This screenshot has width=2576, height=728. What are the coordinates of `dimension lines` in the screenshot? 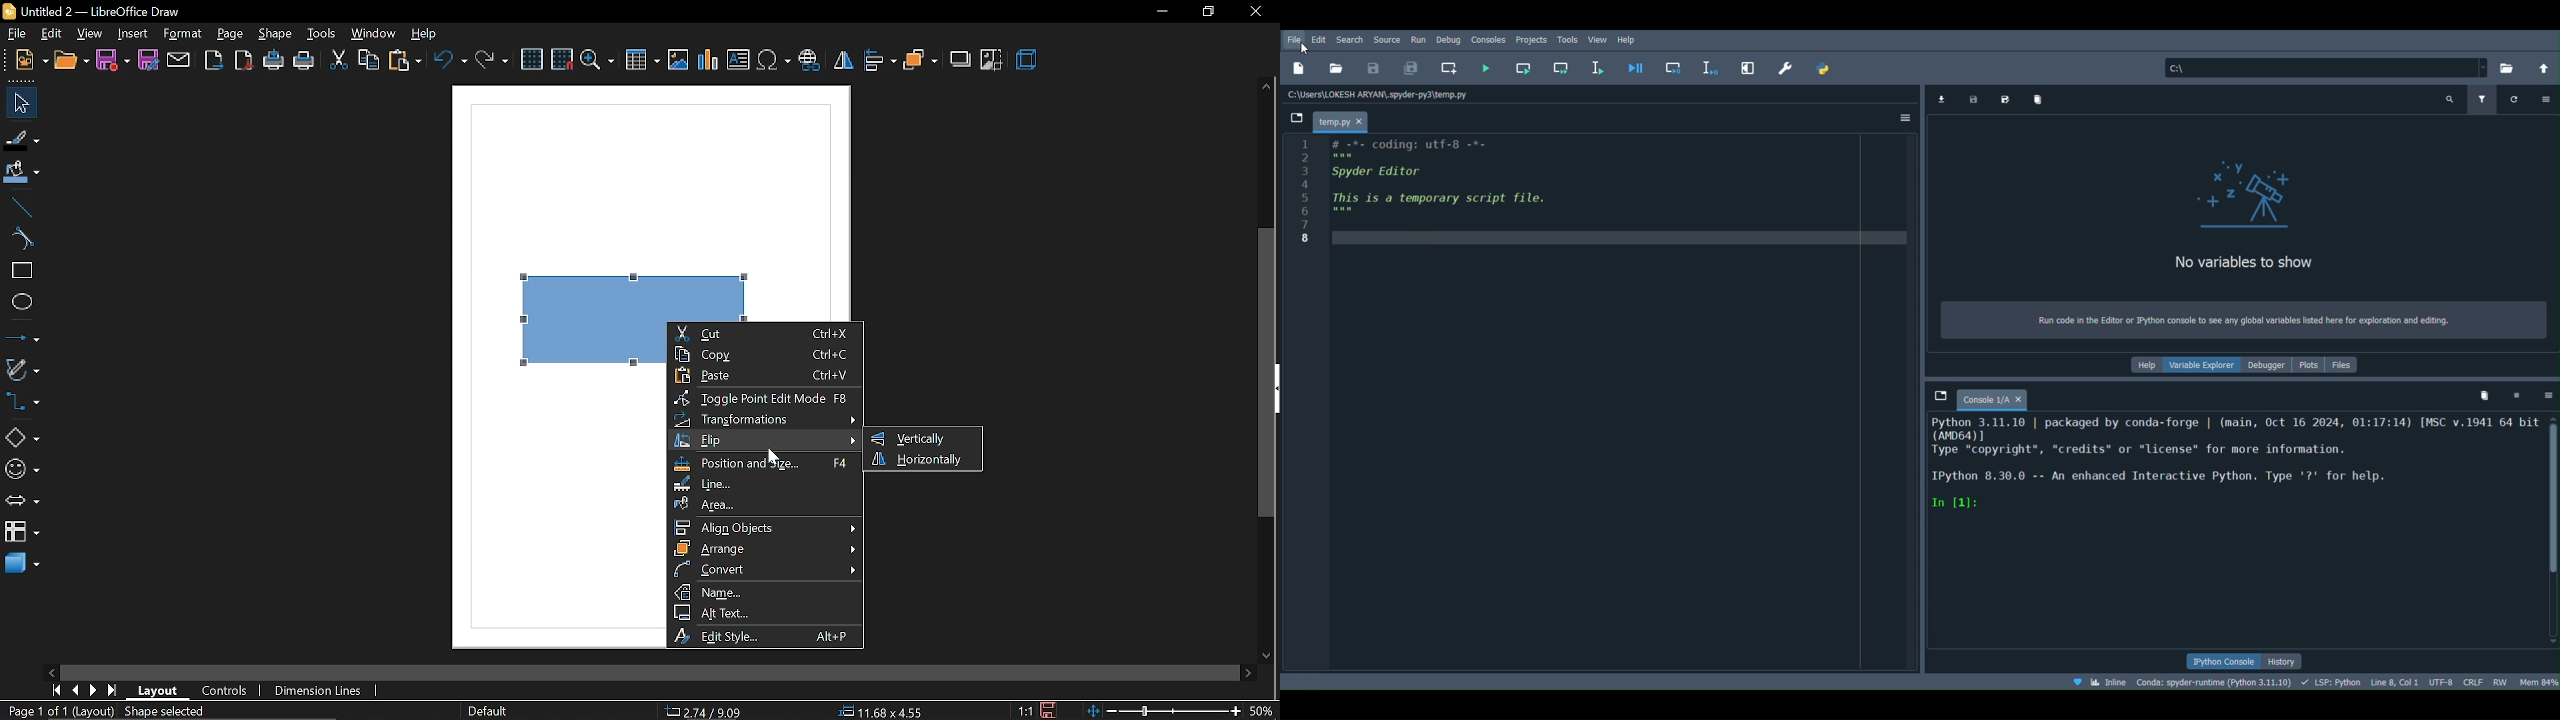 It's located at (323, 689).